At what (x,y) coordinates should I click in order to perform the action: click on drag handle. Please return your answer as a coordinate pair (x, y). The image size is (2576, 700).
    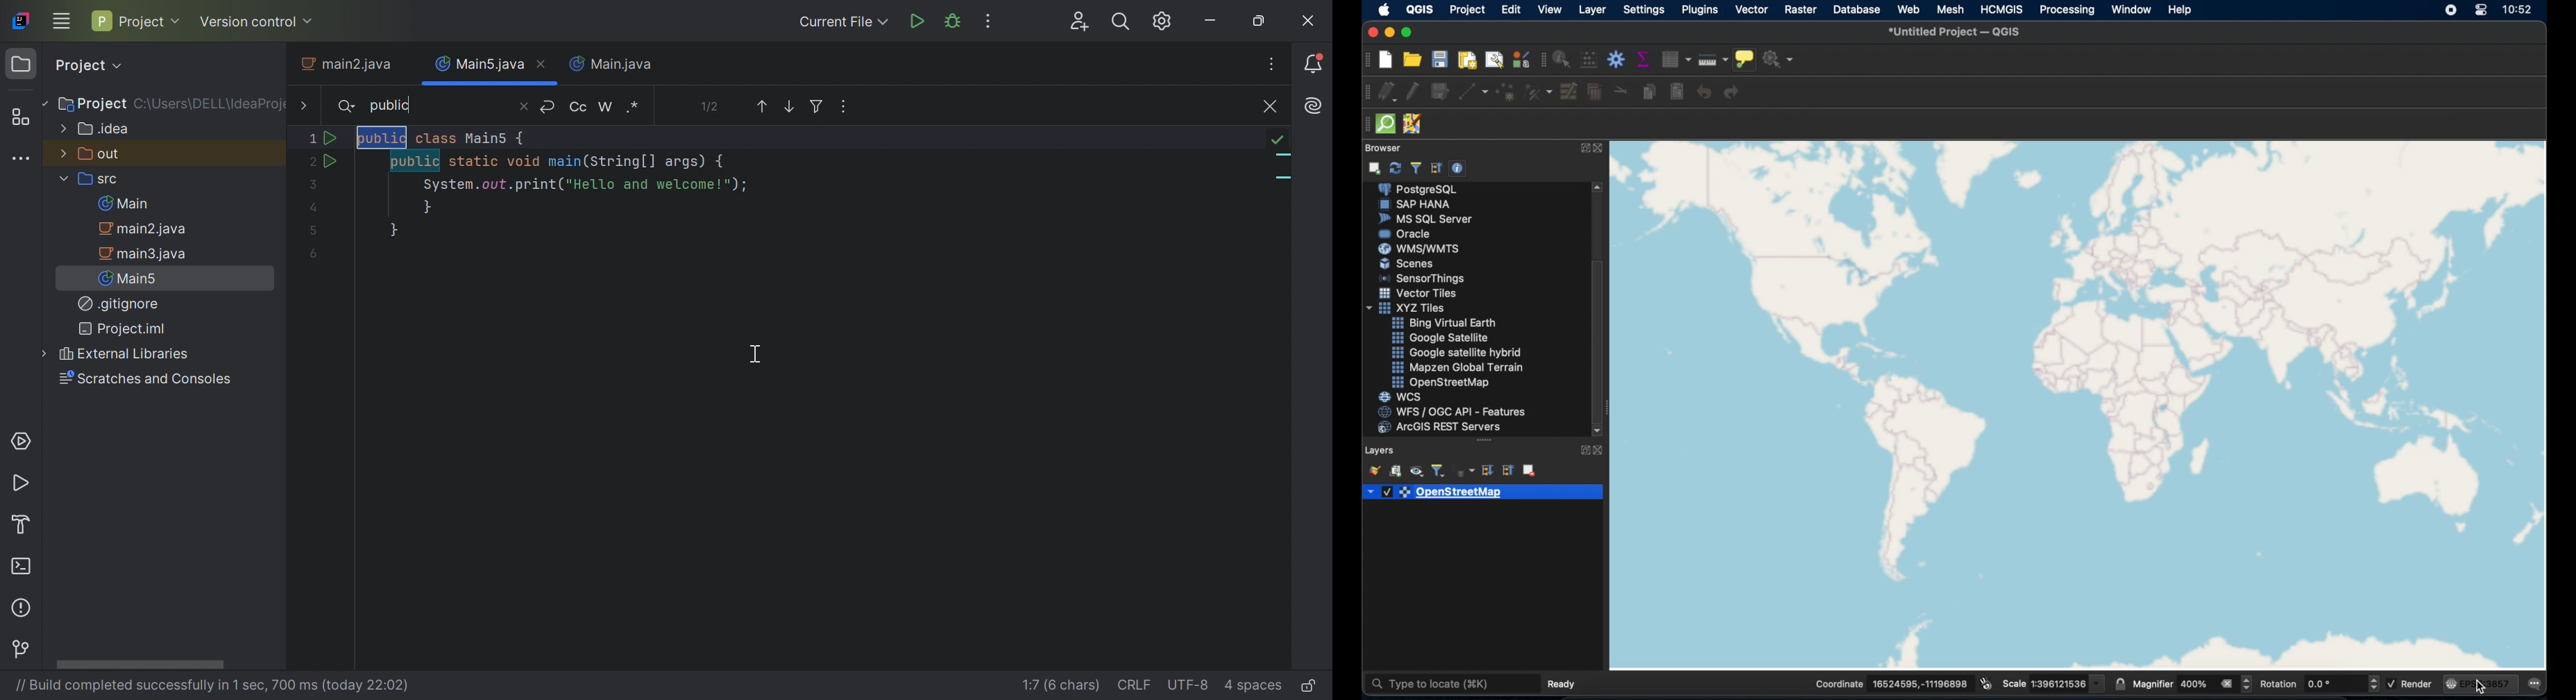
    Looking at the image, I should click on (1483, 441).